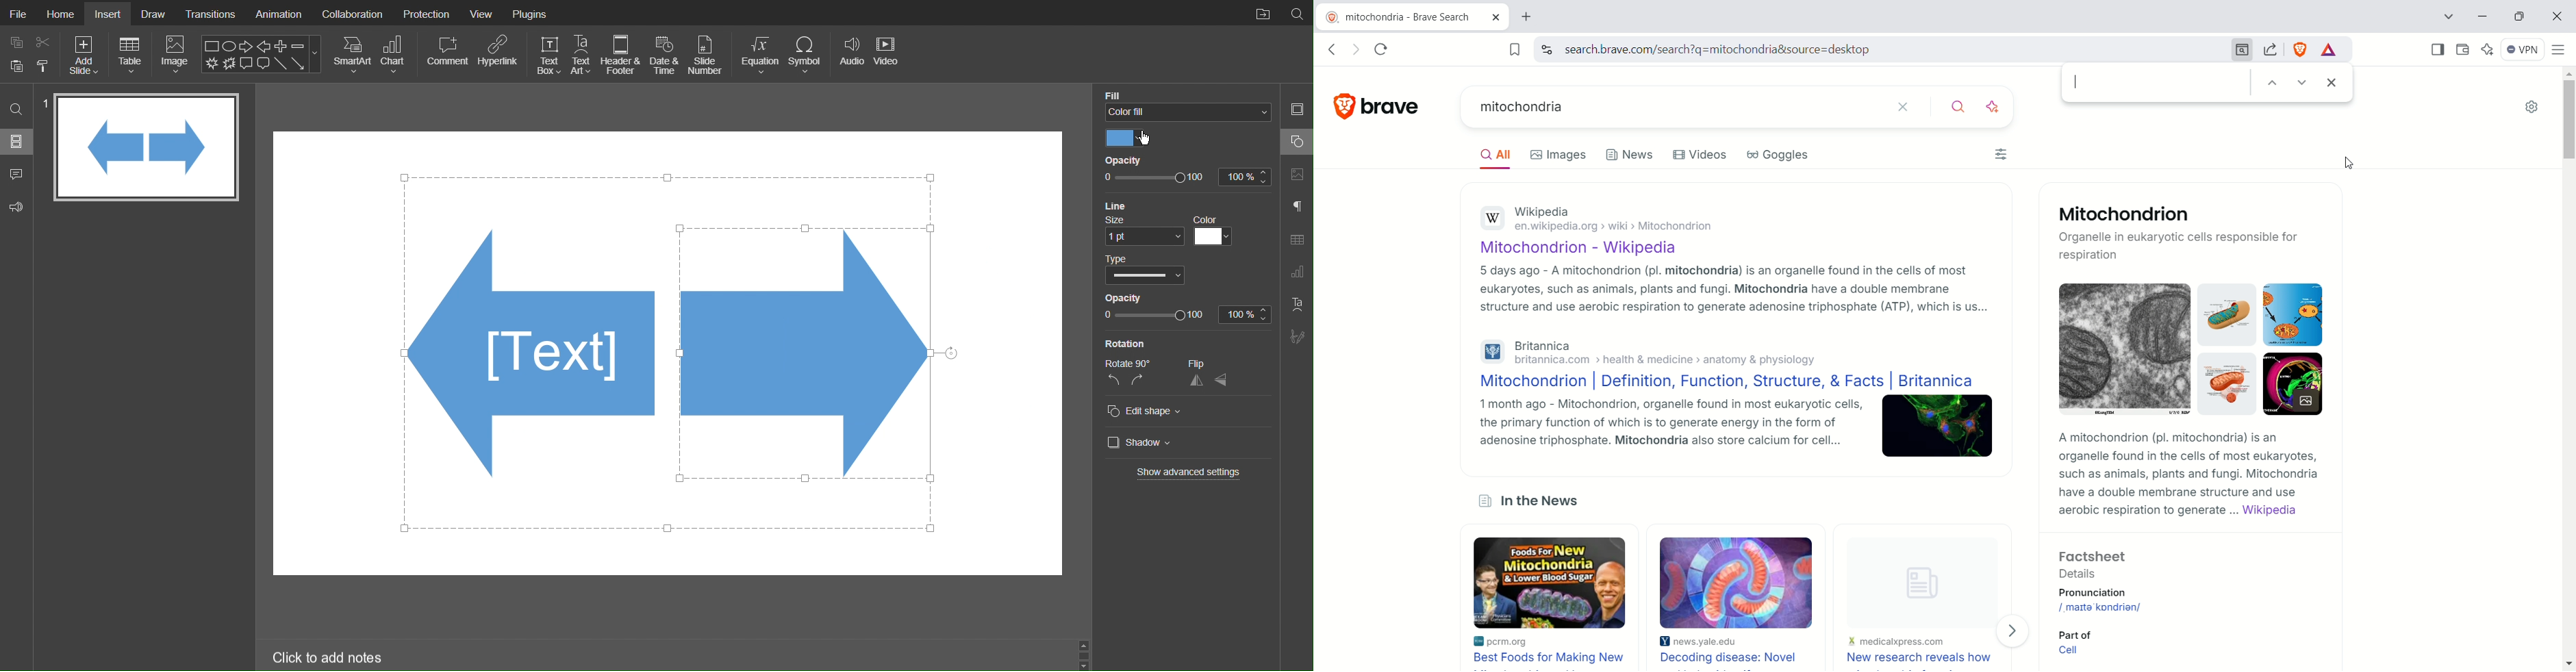 The height and width of the screenshot is (672, 2576). What do you see at coordinates (2431, 50) in the screenshot?
I see `show sidebar` at bounding box center [2431, 50].